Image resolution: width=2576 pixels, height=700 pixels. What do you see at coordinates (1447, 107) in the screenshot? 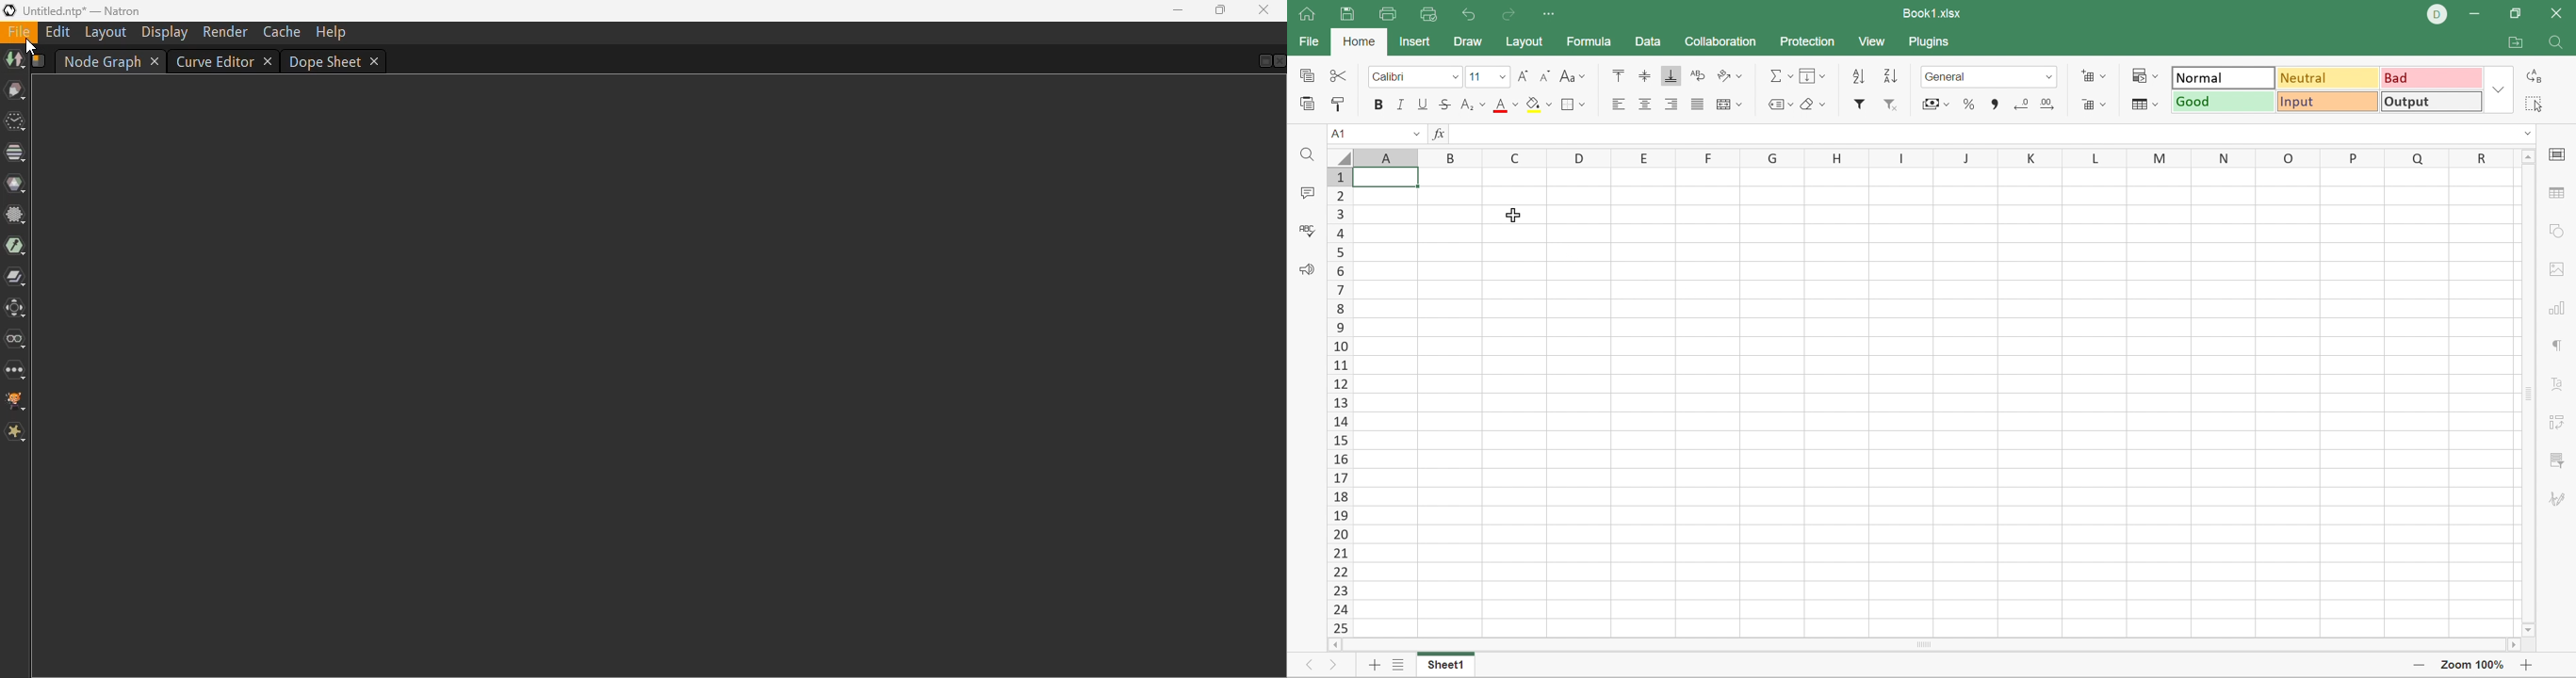
I see `Strikethrough` at bounding box center [1447, 107].